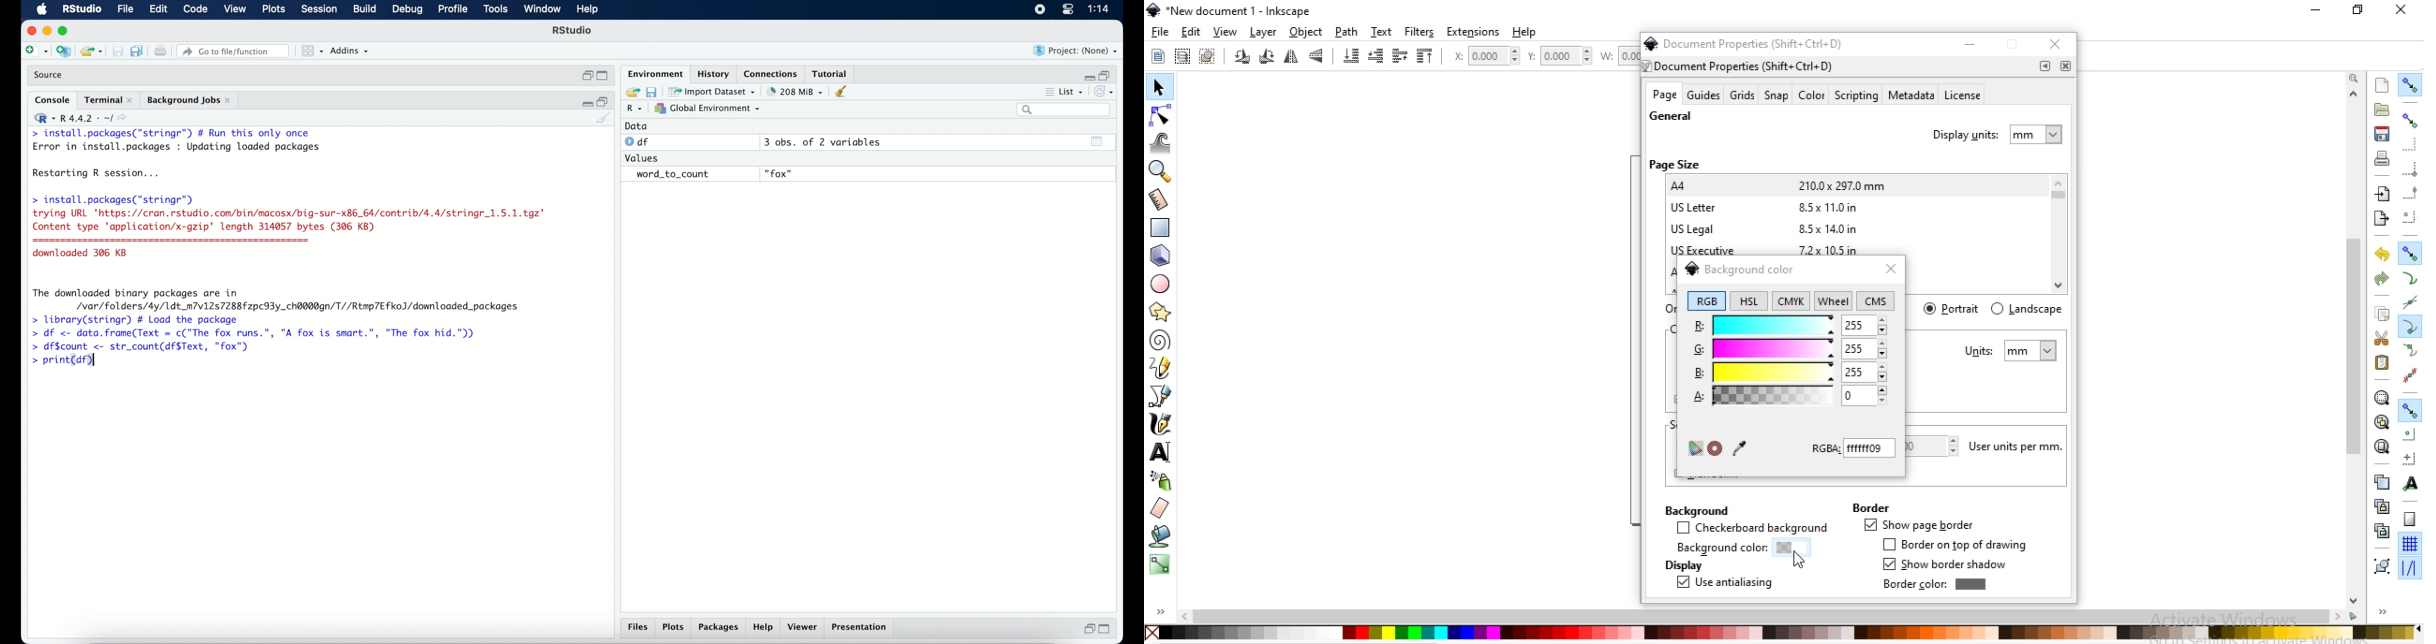 Image resolution: width=2436 pixels, height=644 pixels. What do you see at coordinates (1160, 564) in the screenshot?
I see `create and edit gradients` at bounding box center [1160, 564].